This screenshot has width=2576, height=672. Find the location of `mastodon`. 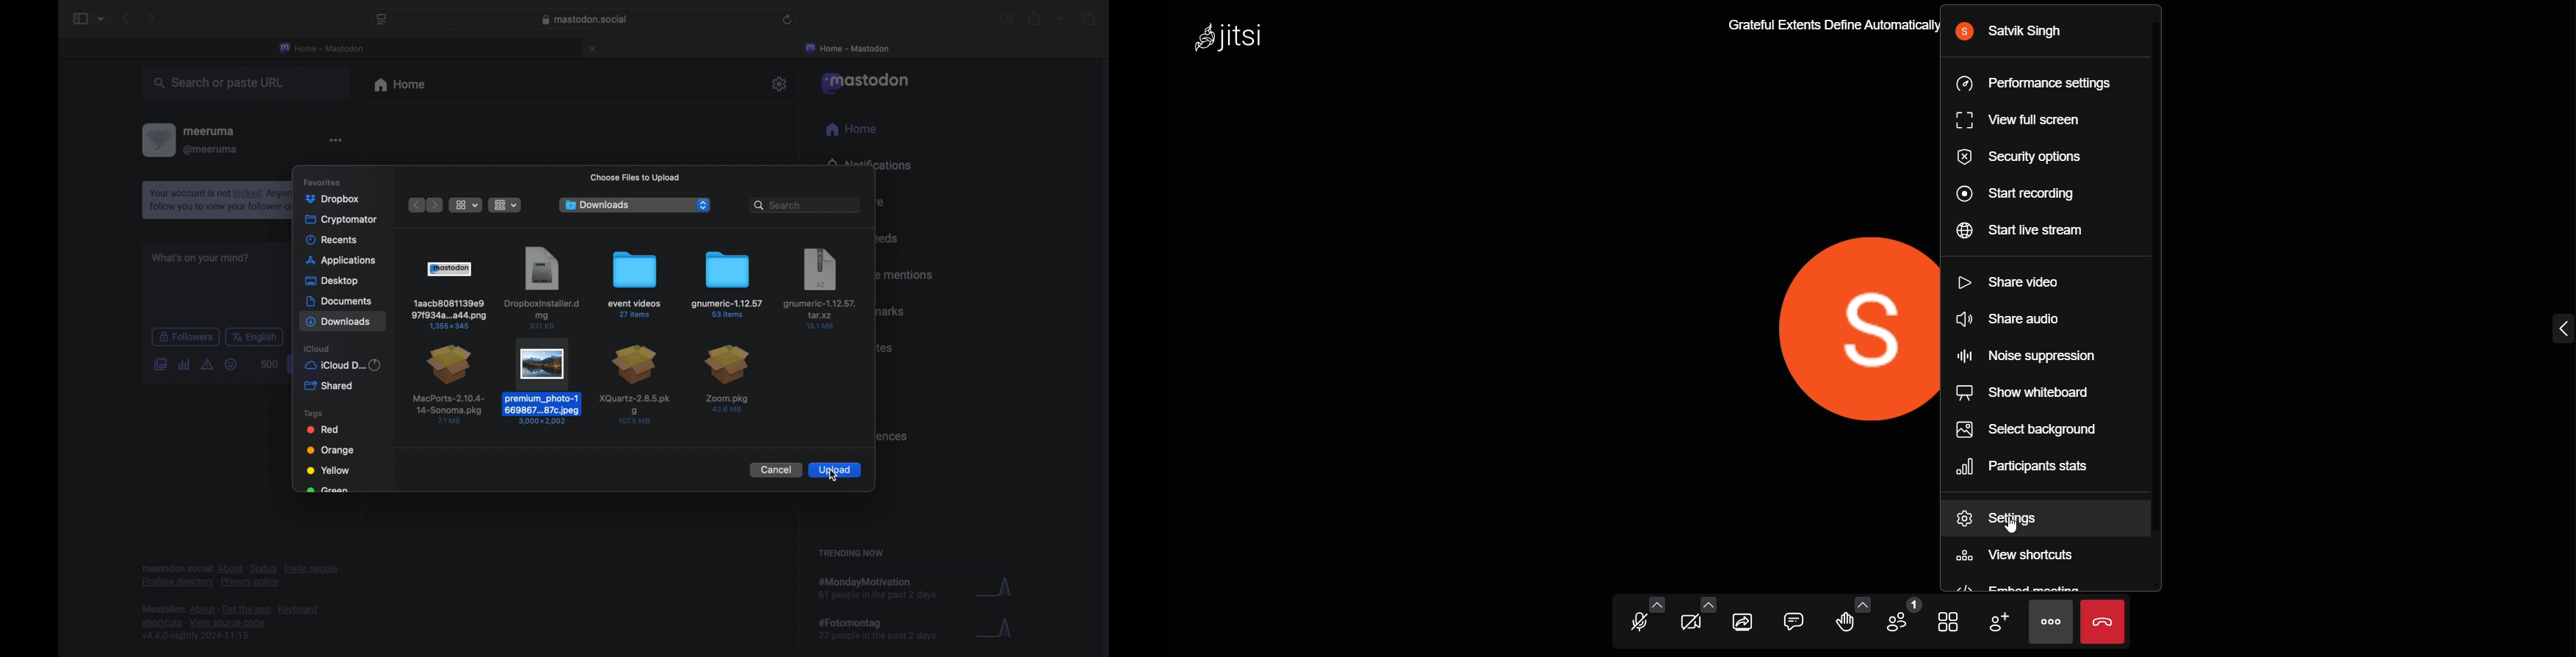

mastodon is located at coordinates (867, 83).